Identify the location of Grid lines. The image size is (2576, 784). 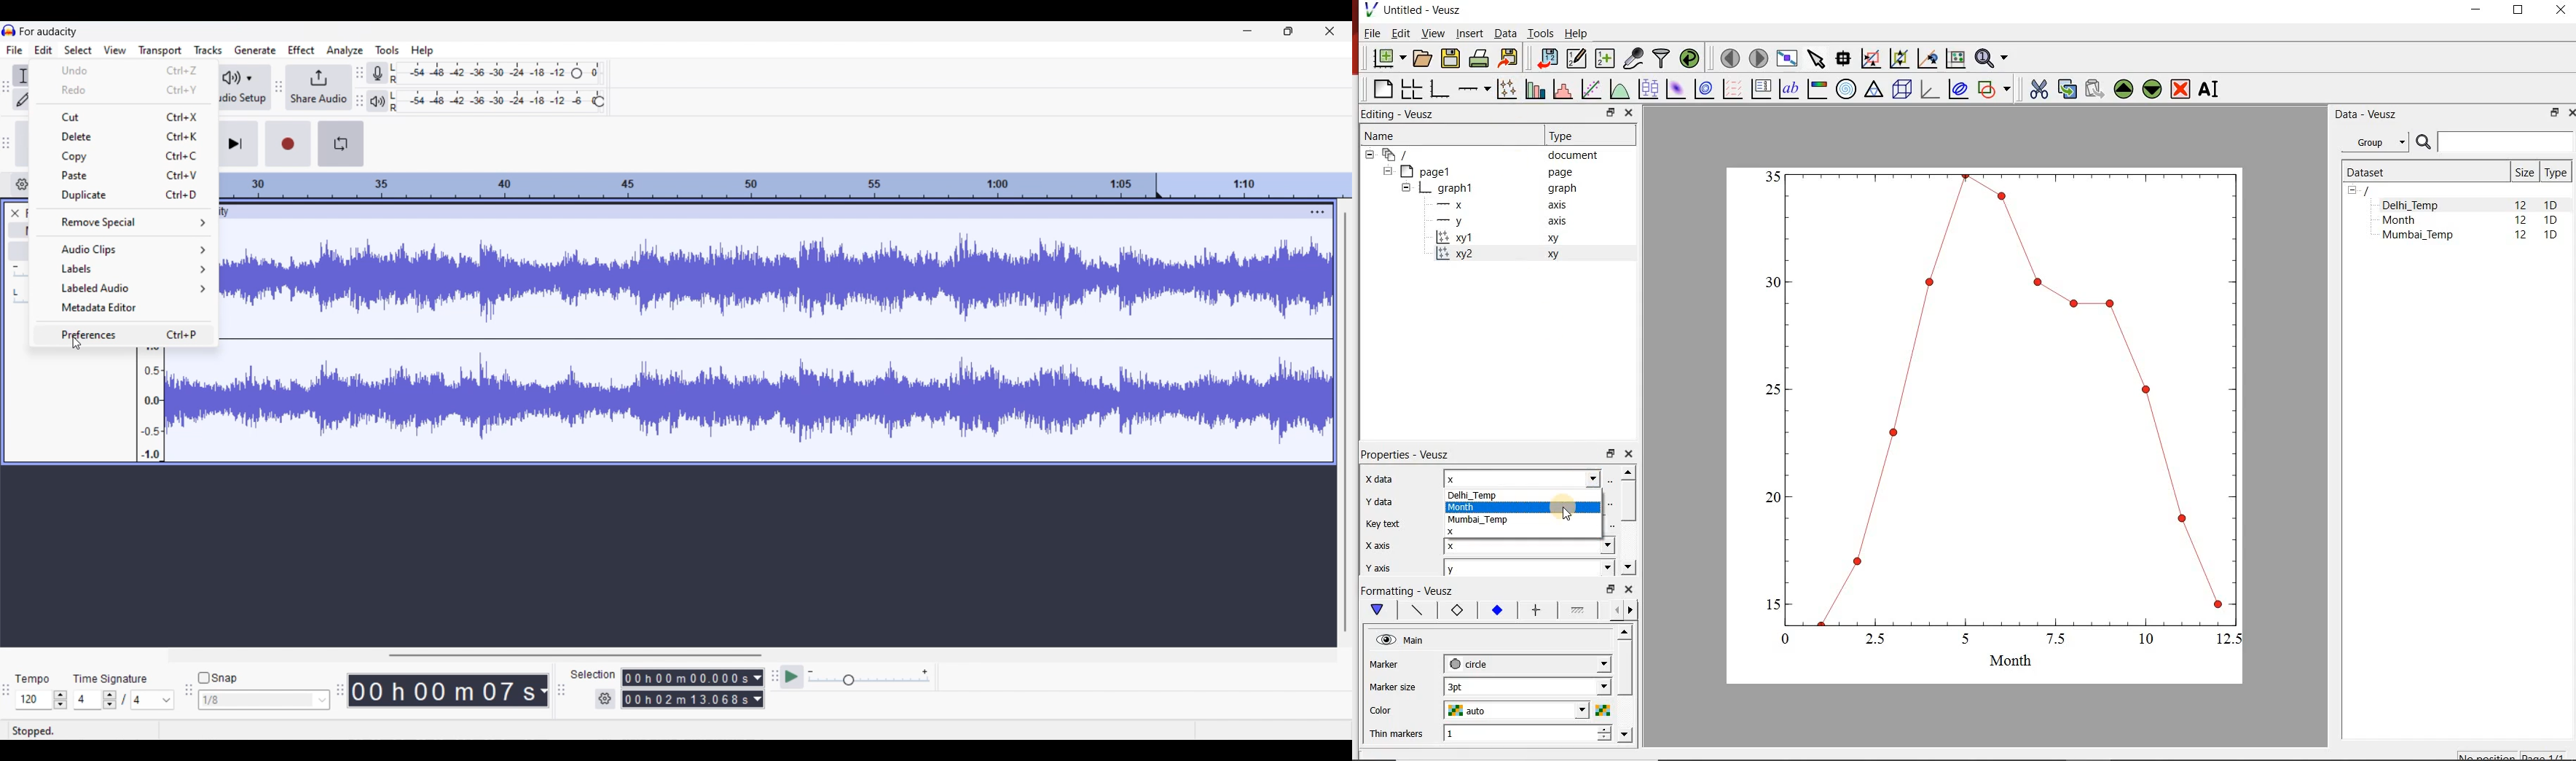
(1624, 612).